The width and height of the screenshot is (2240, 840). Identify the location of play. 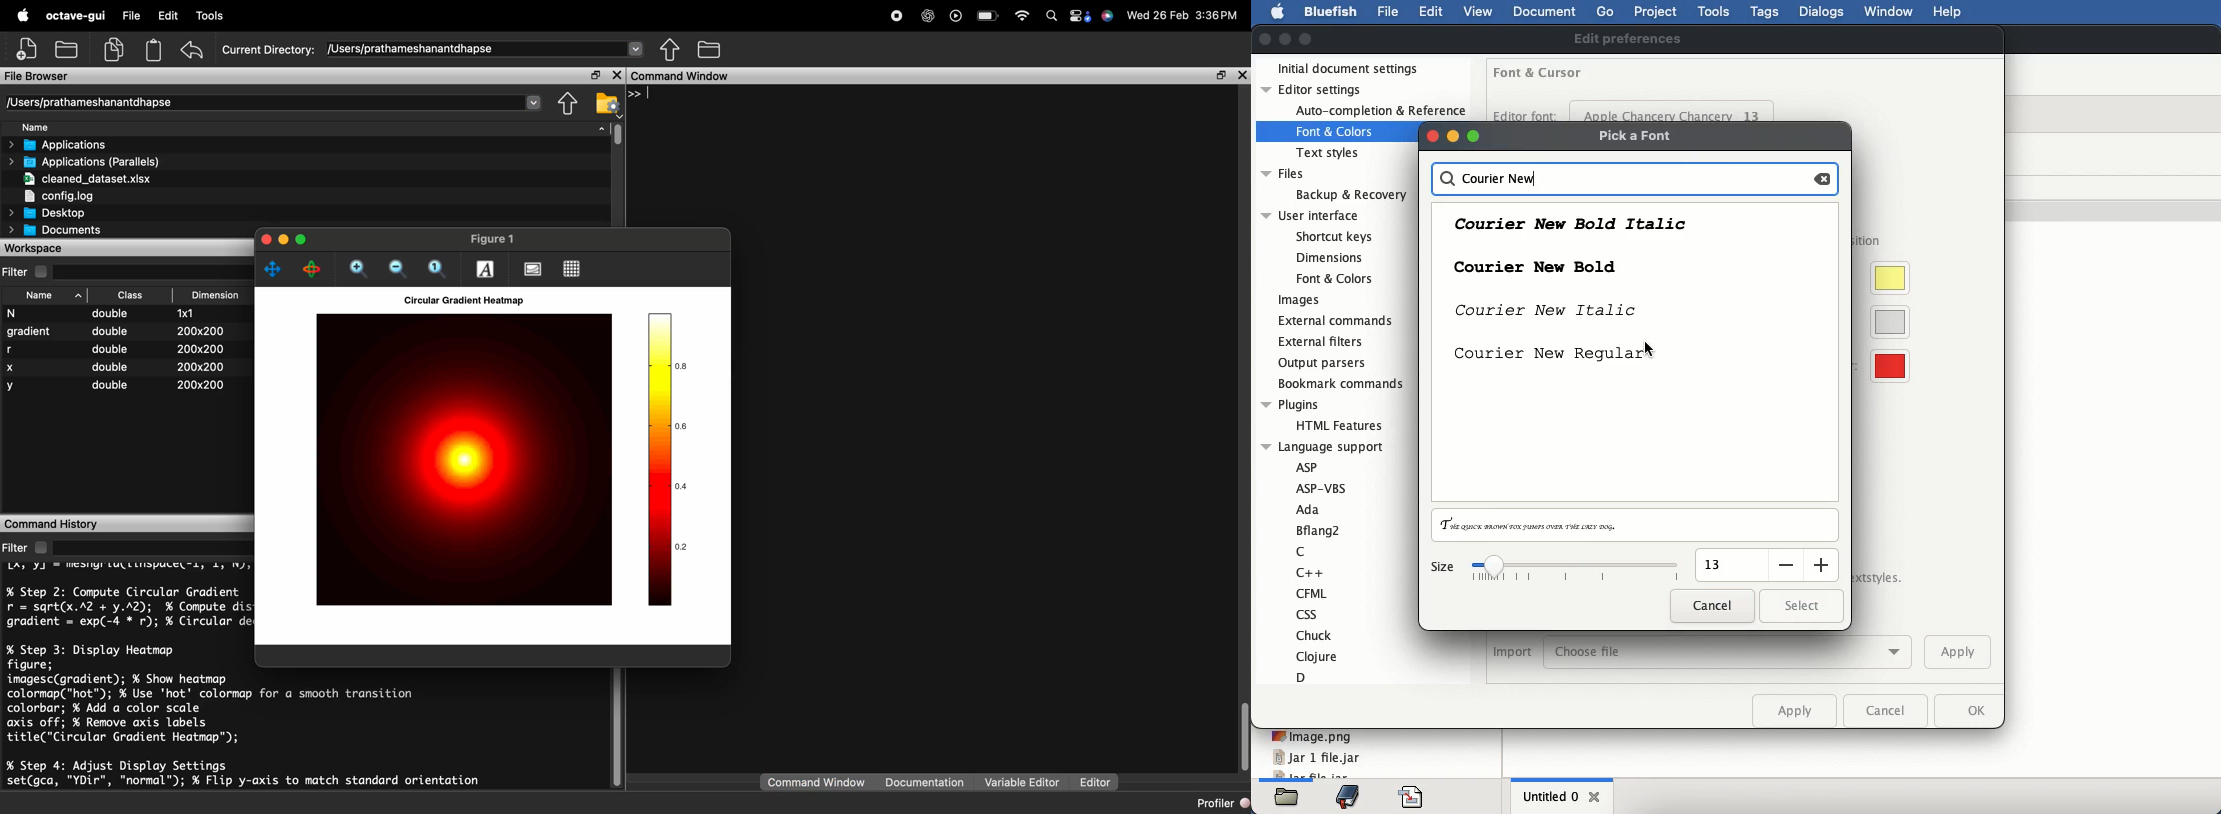
(959, 16).